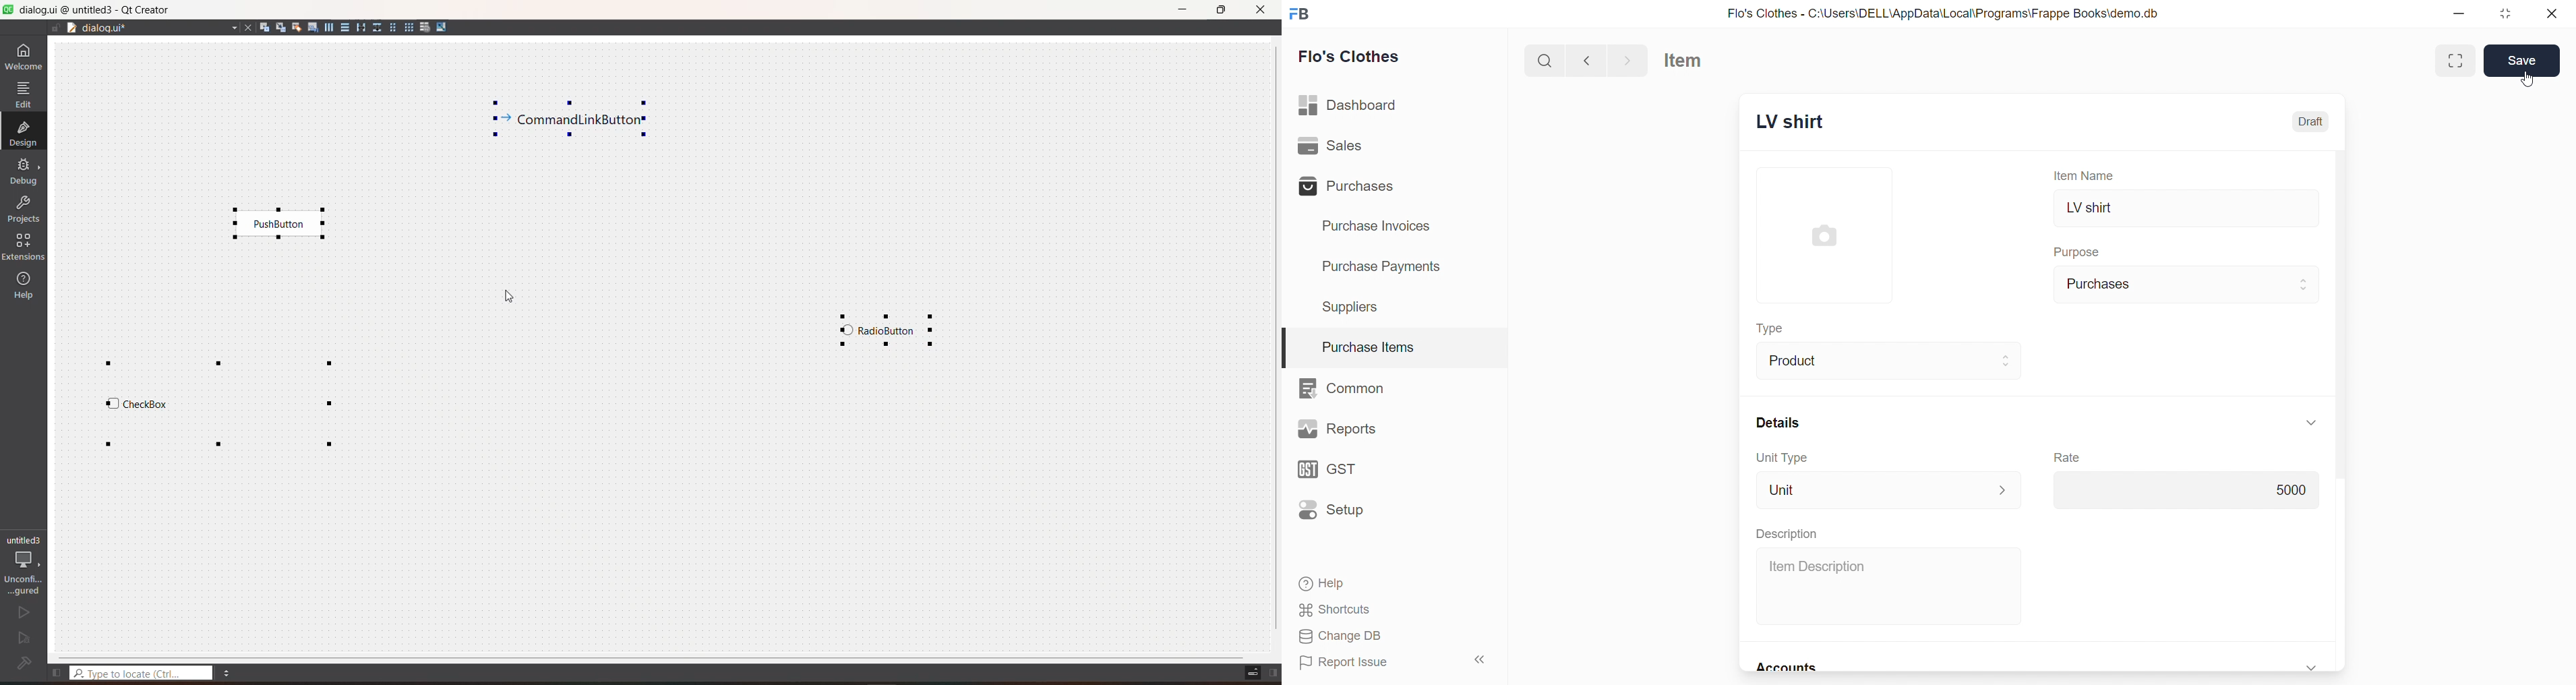 The height and width of the screenshot is (700, 2576). I want to click on close, so click(2547, 13).